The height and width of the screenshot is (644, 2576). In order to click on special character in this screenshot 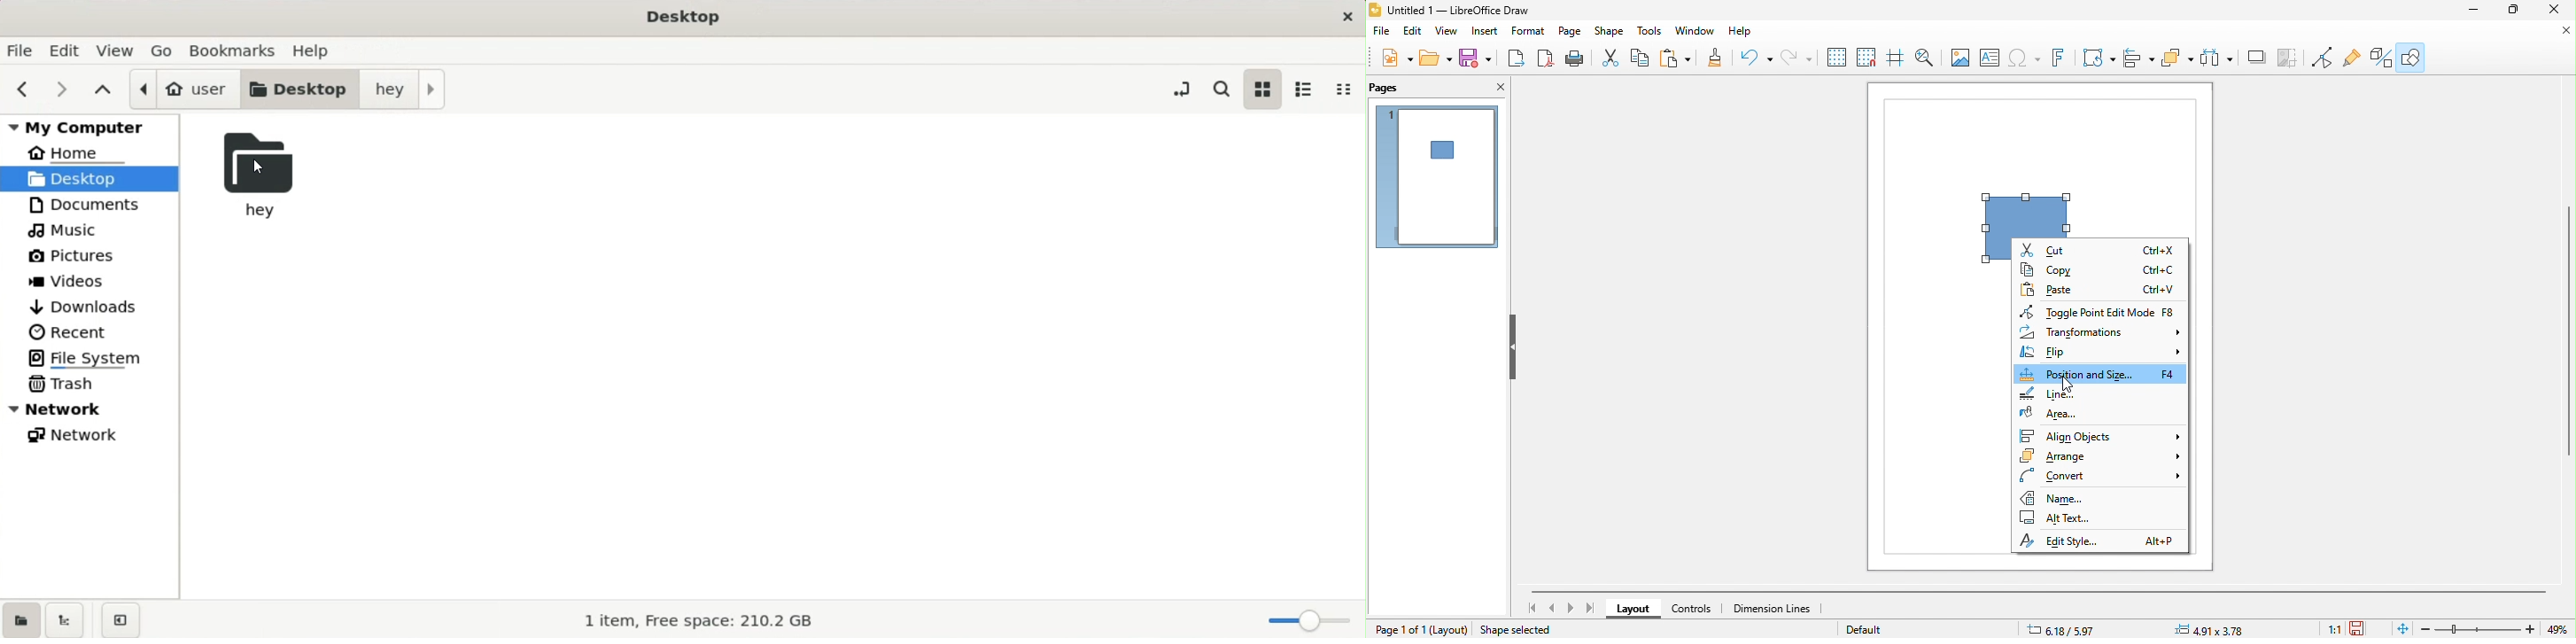, I will do `click(2026, 58)`.